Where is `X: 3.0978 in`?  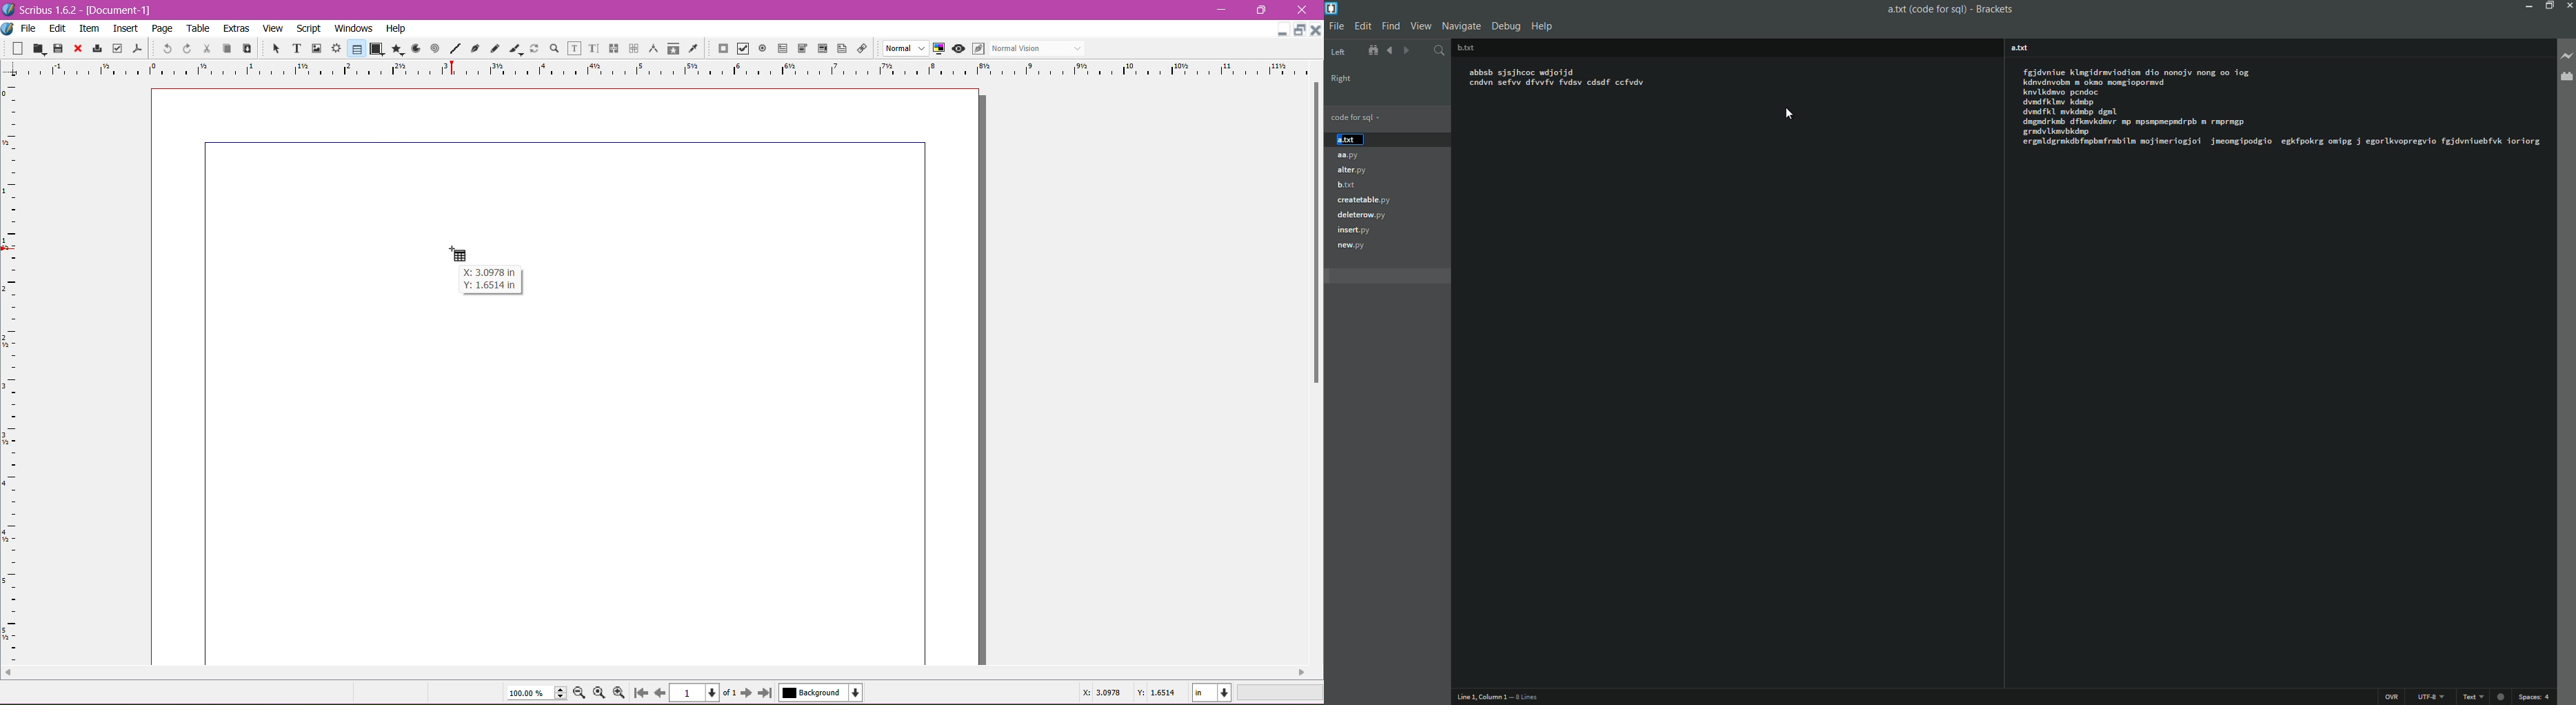
X: 3.0978 in is located at coordinates (489, 270).